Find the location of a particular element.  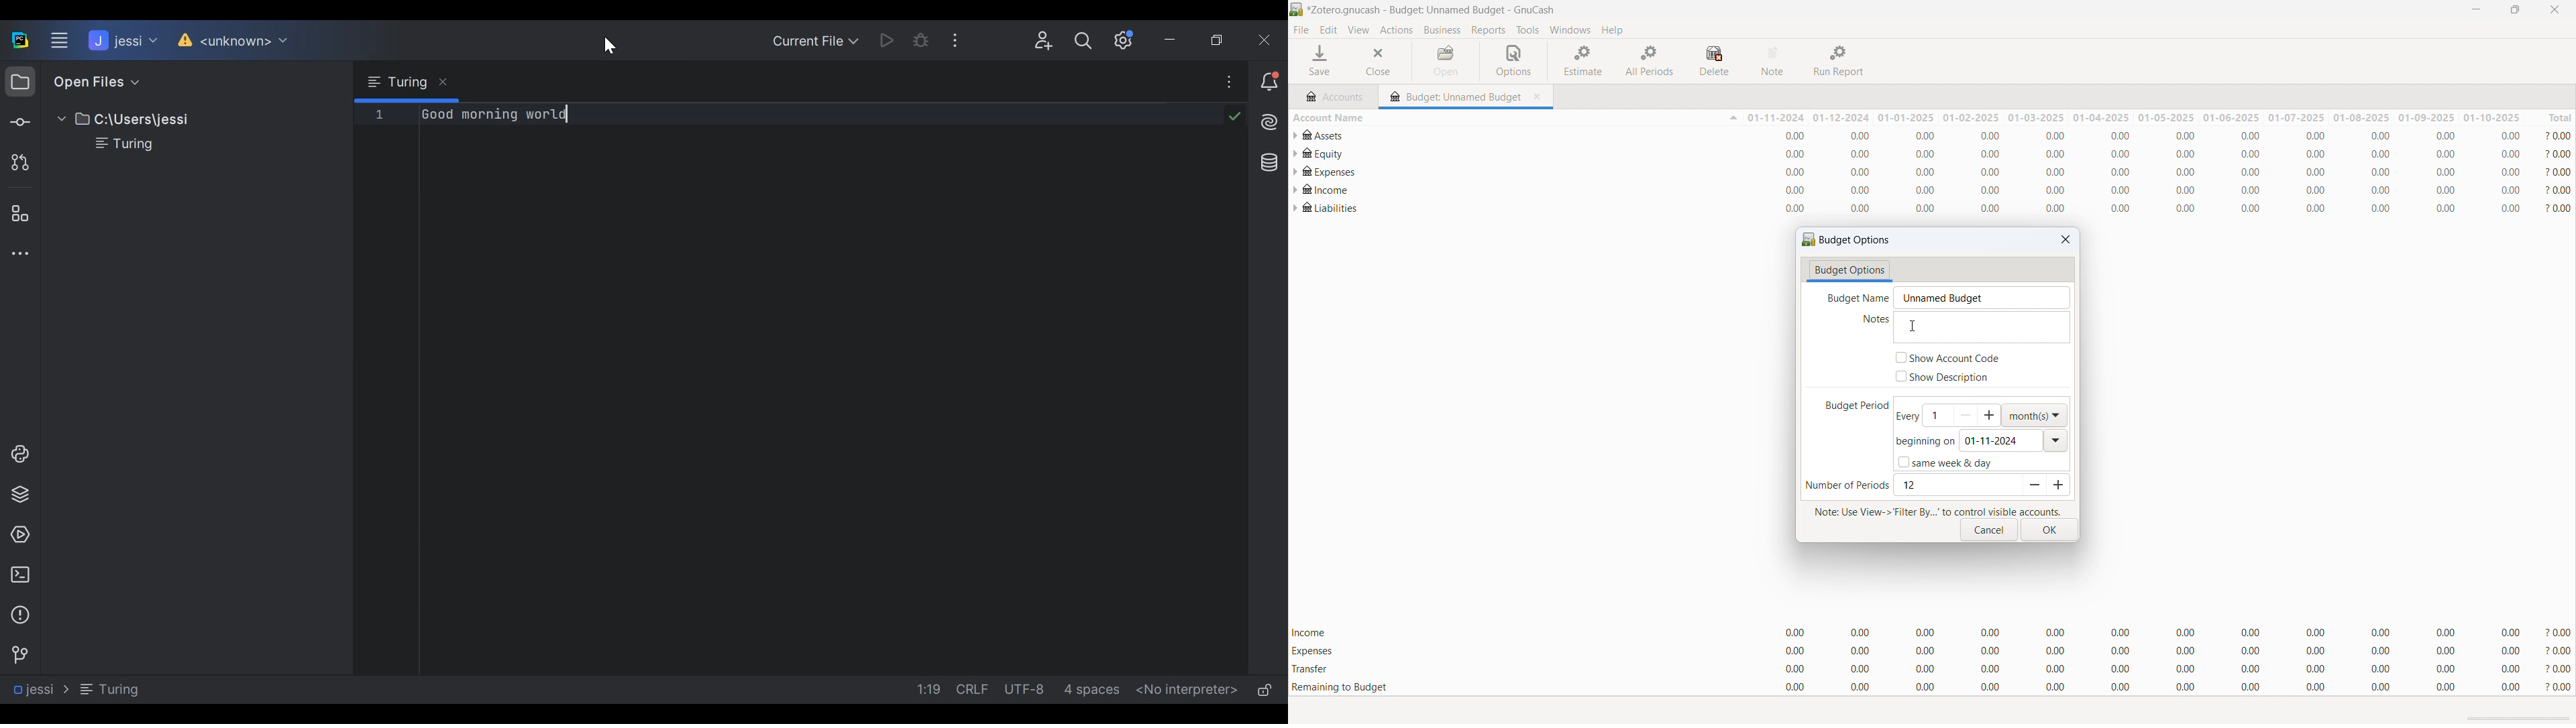

Version Control is located at coordinates (229, 41).